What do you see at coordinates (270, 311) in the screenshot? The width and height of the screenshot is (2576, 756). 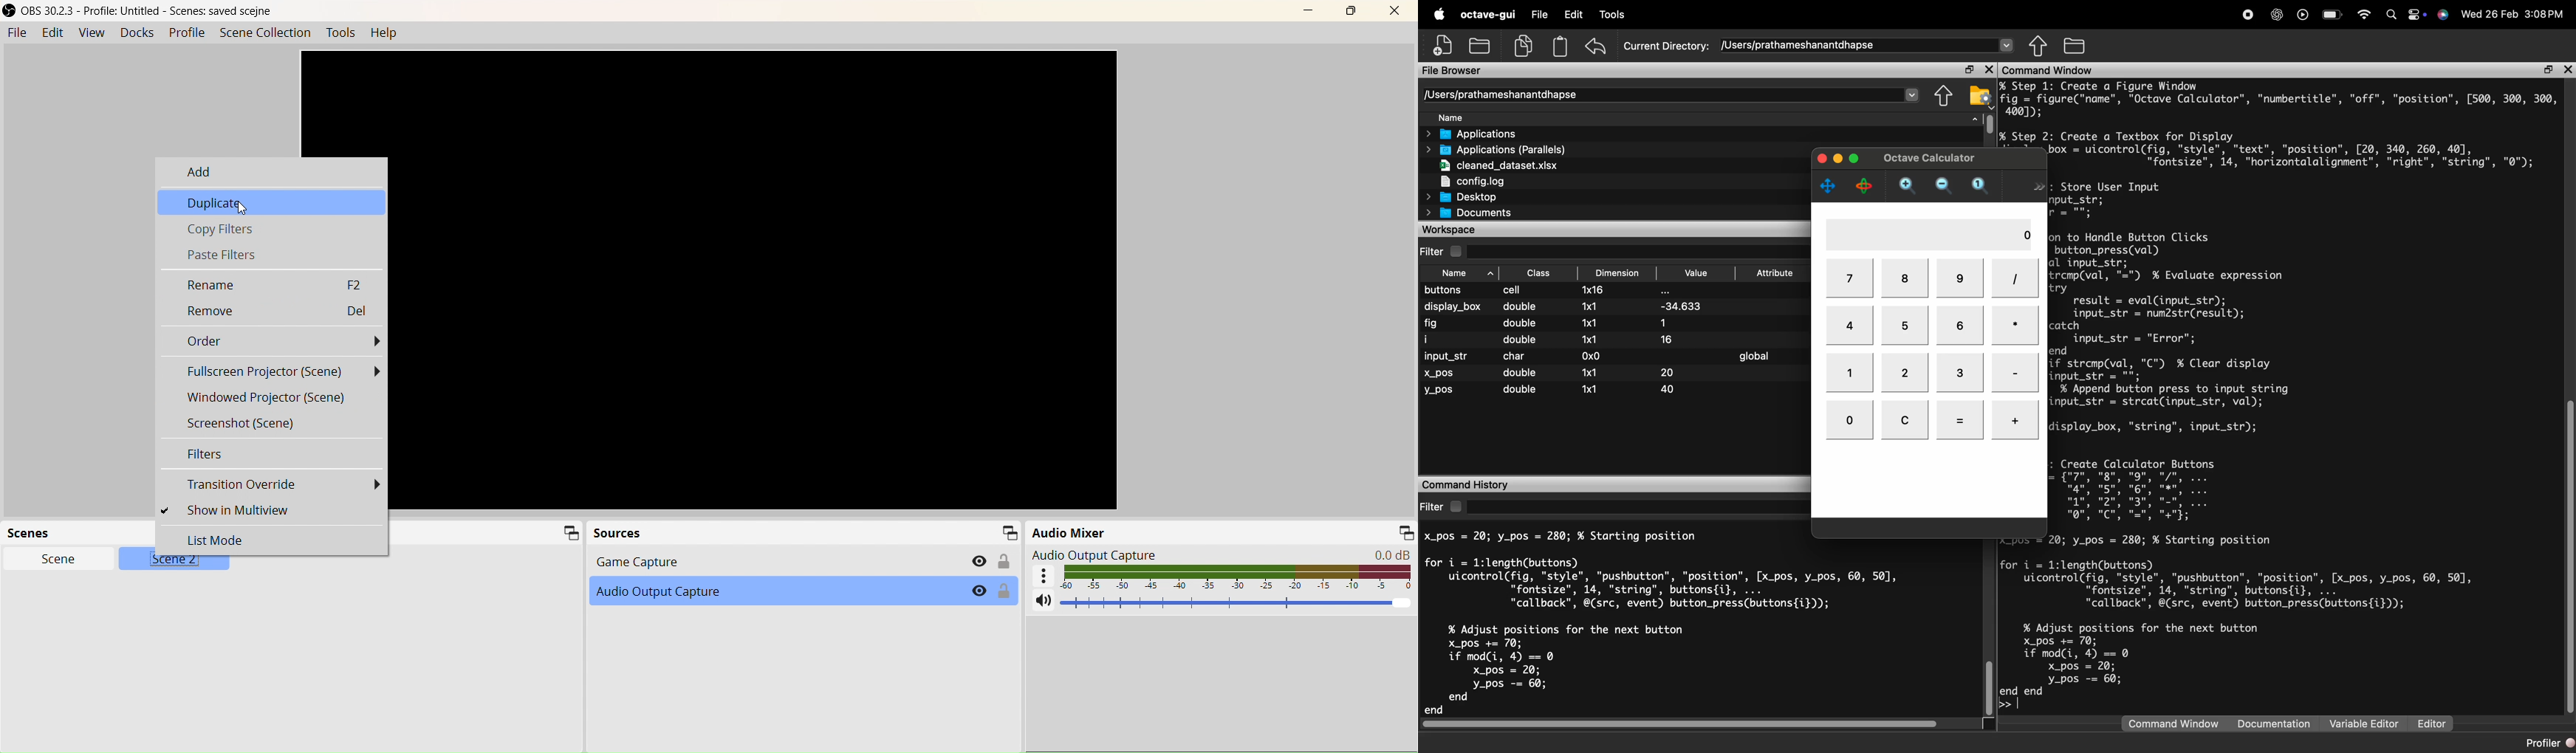 I see `Remove` at bounding box center [270, 311].